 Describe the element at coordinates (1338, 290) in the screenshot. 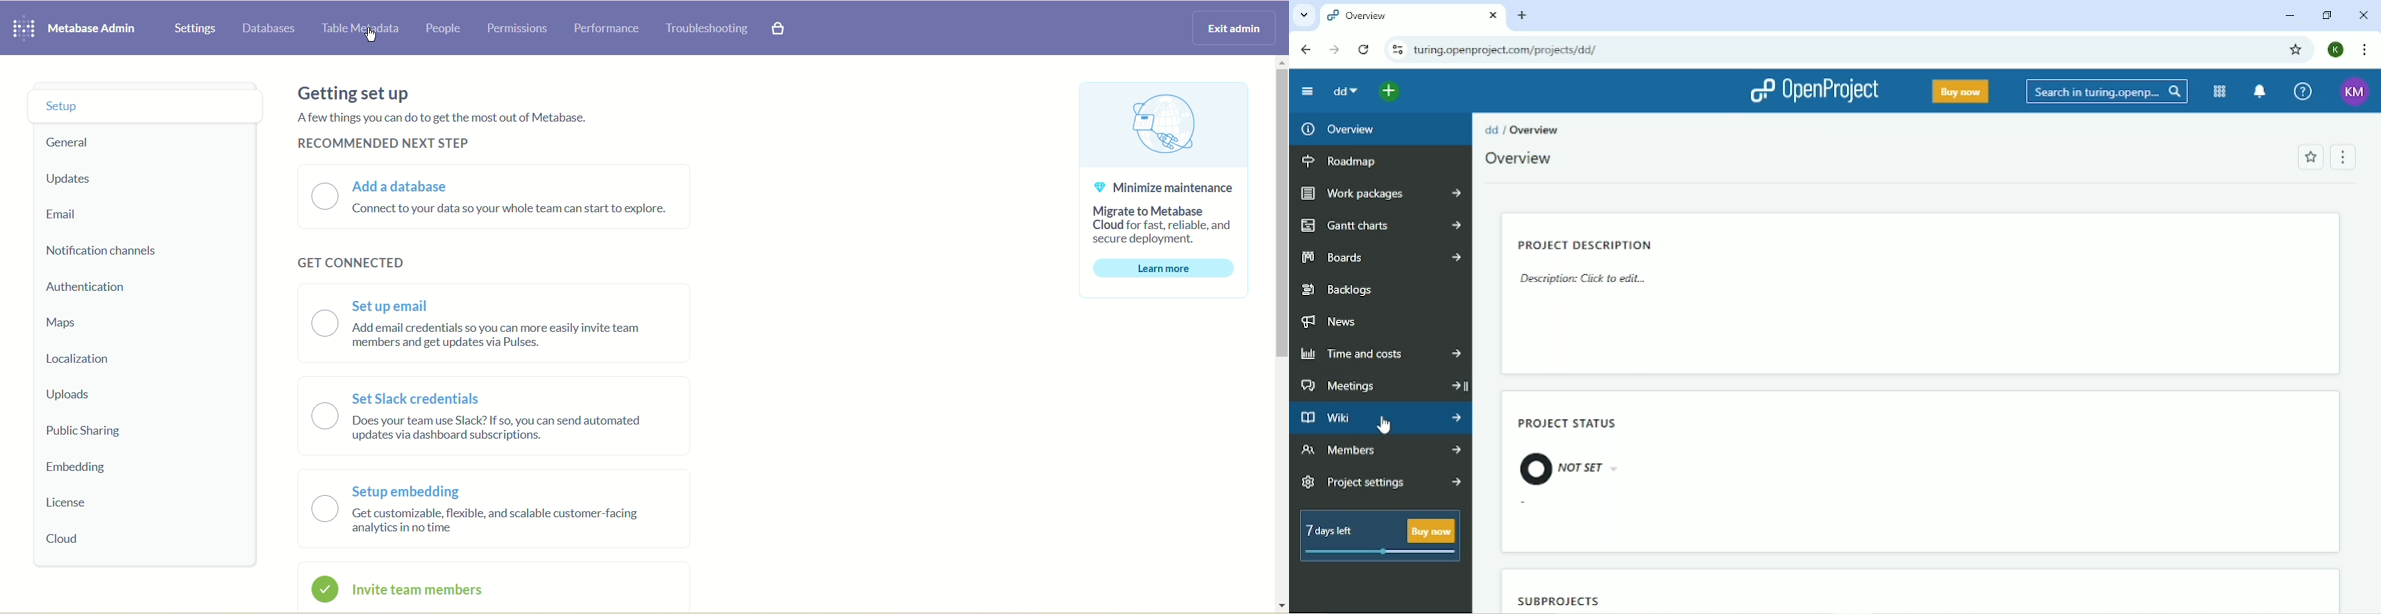

I see `Backlogs` at that location.